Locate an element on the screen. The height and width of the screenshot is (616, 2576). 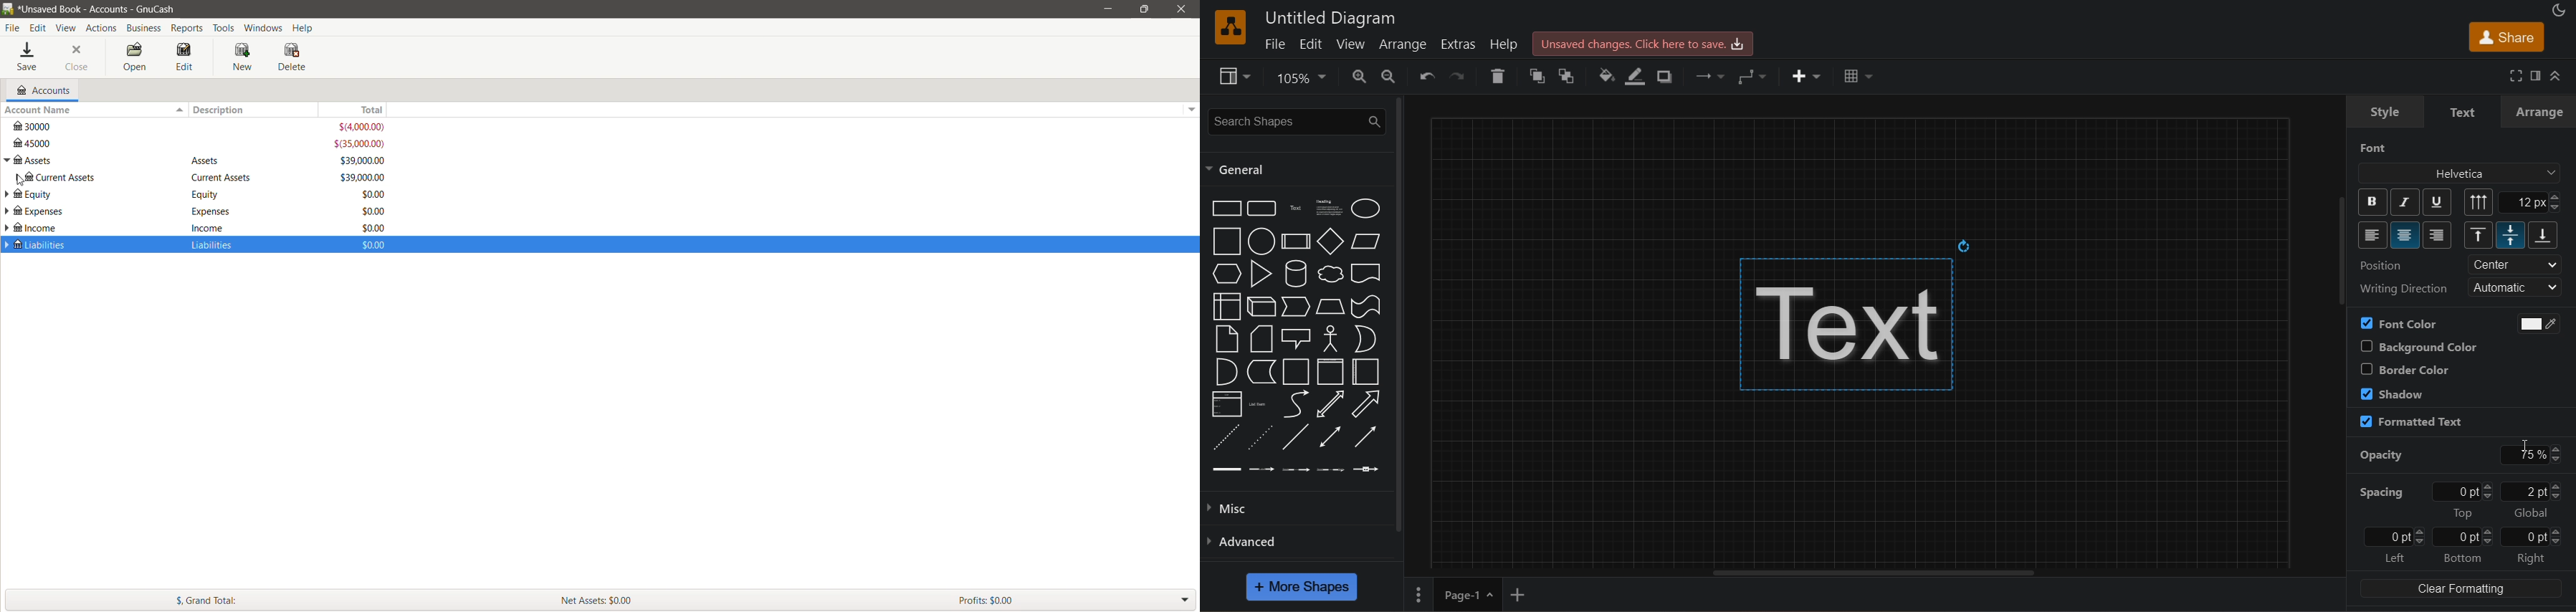
View is located at coordinates (66, 28).